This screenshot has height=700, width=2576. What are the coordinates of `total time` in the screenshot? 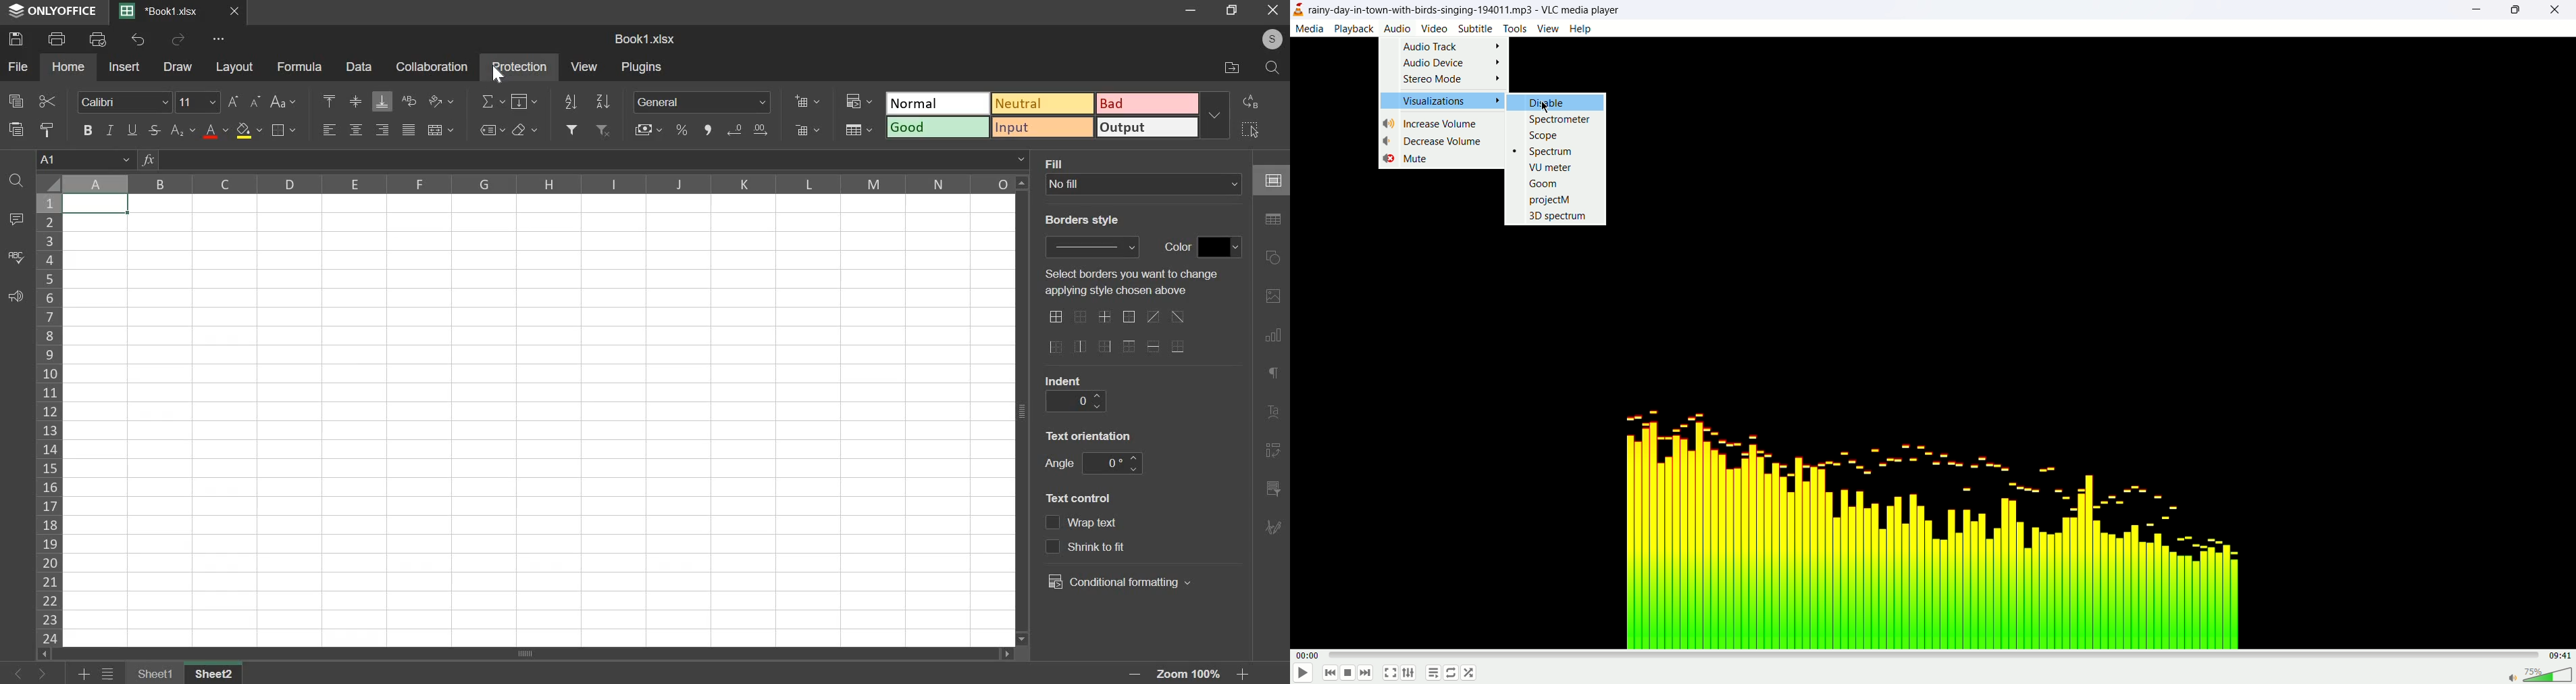 It's located at (2563, 655).